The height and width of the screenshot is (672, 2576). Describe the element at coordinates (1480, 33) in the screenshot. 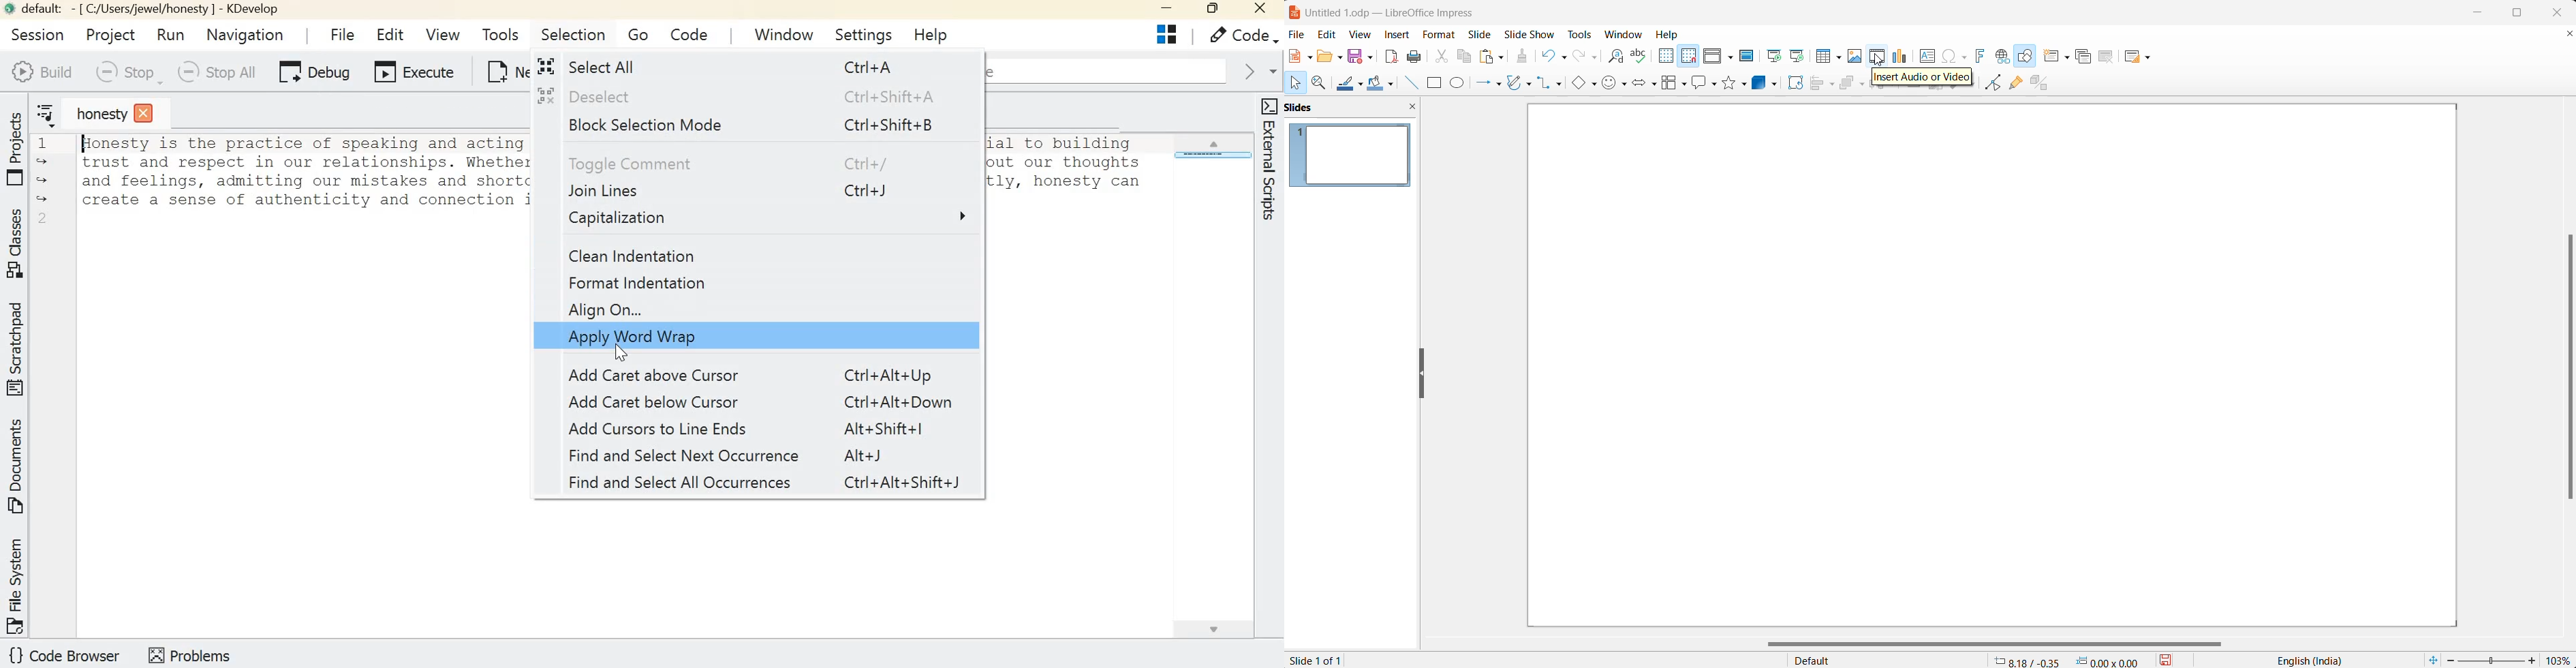

I see `slide` at that location.